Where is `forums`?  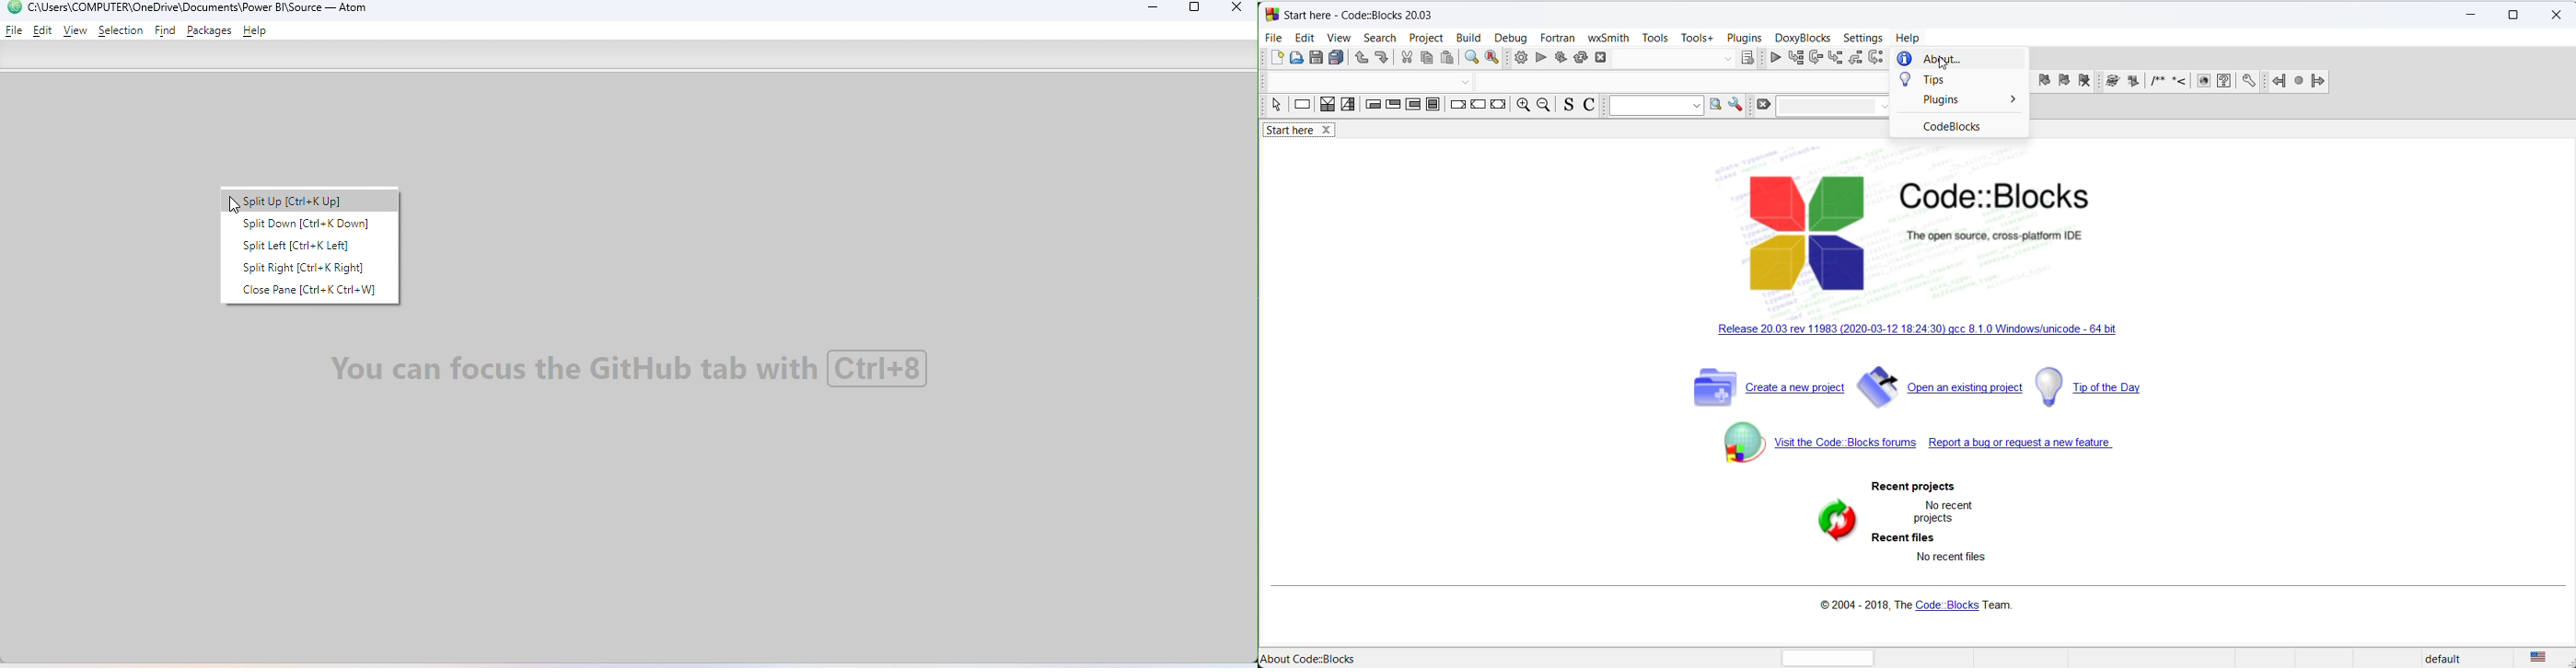
forums is located at coordinates (1804, 445).